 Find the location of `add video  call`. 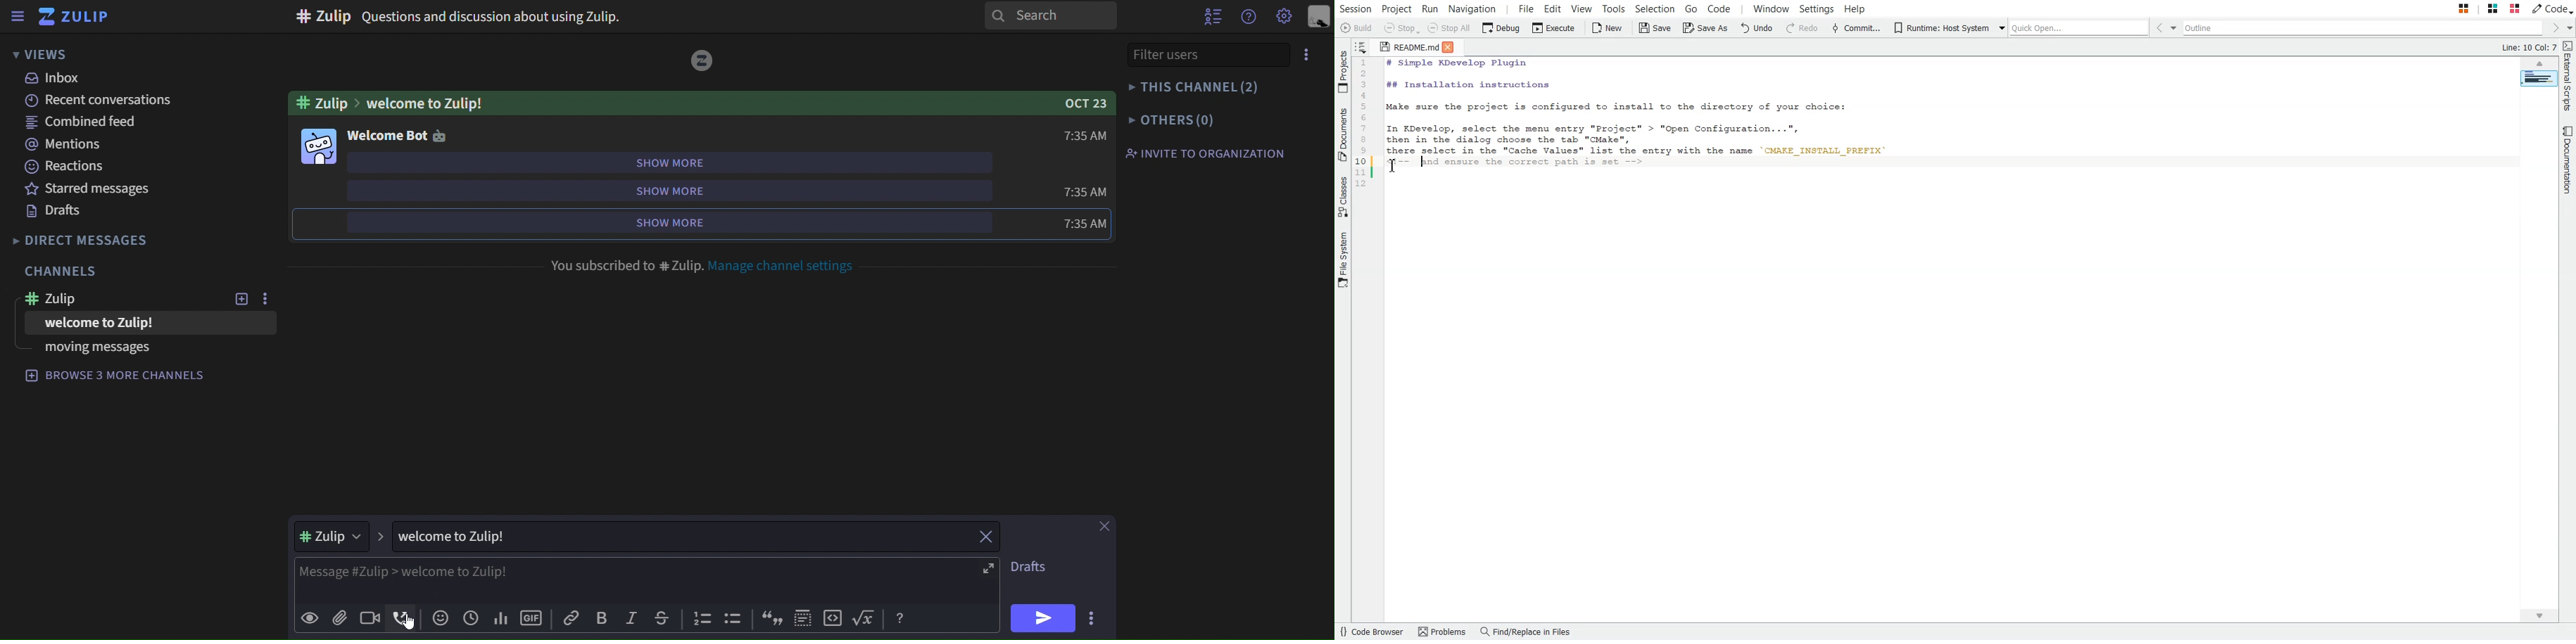

add video  call is located at coordinates (370, 619).